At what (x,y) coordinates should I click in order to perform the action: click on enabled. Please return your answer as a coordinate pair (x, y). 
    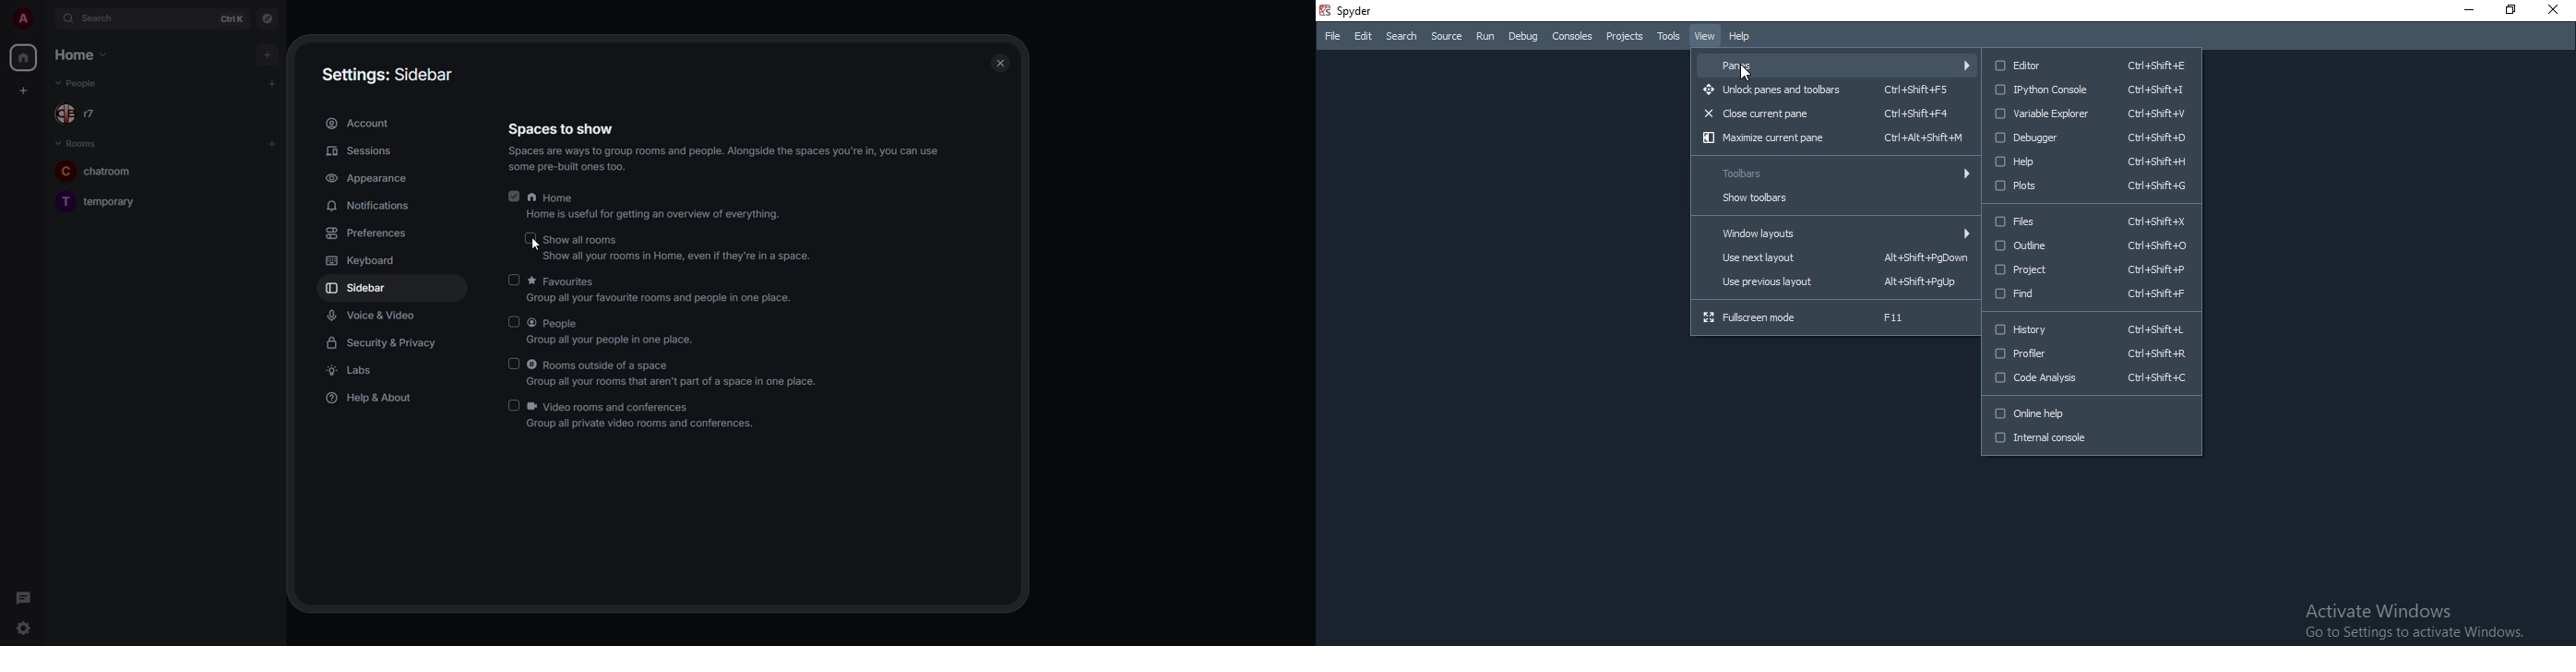
    Looking at the image, I should click on (516, 197).